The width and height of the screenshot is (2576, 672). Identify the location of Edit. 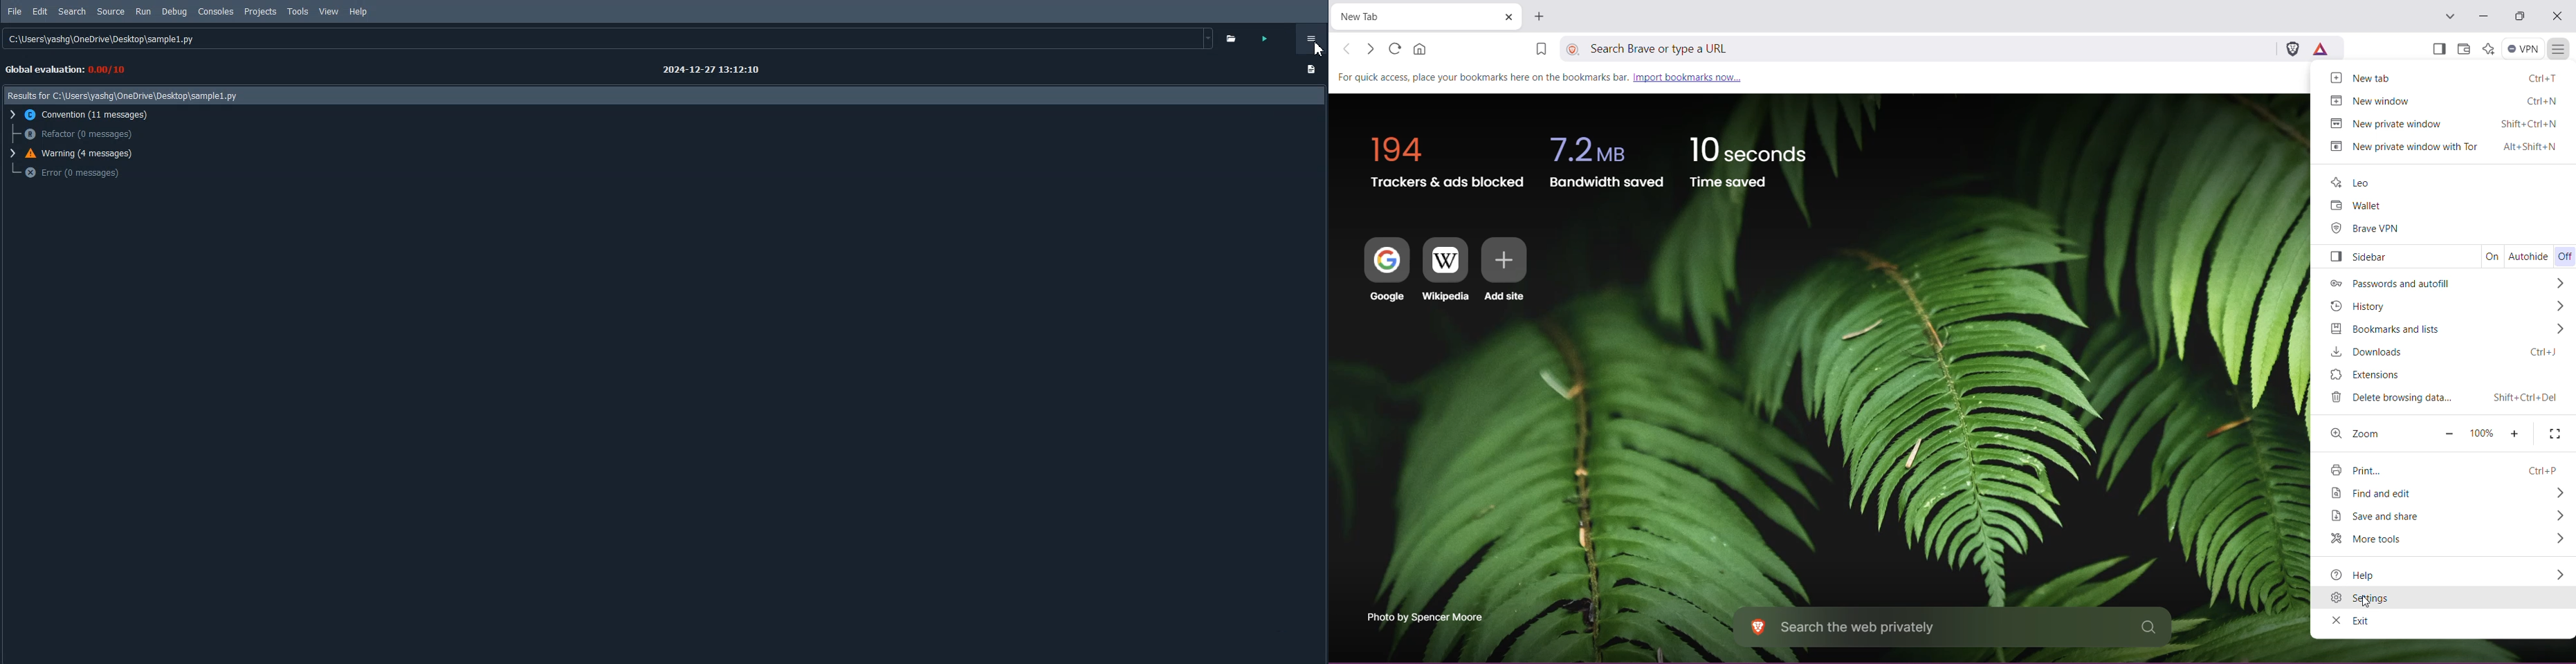
(40, 11).